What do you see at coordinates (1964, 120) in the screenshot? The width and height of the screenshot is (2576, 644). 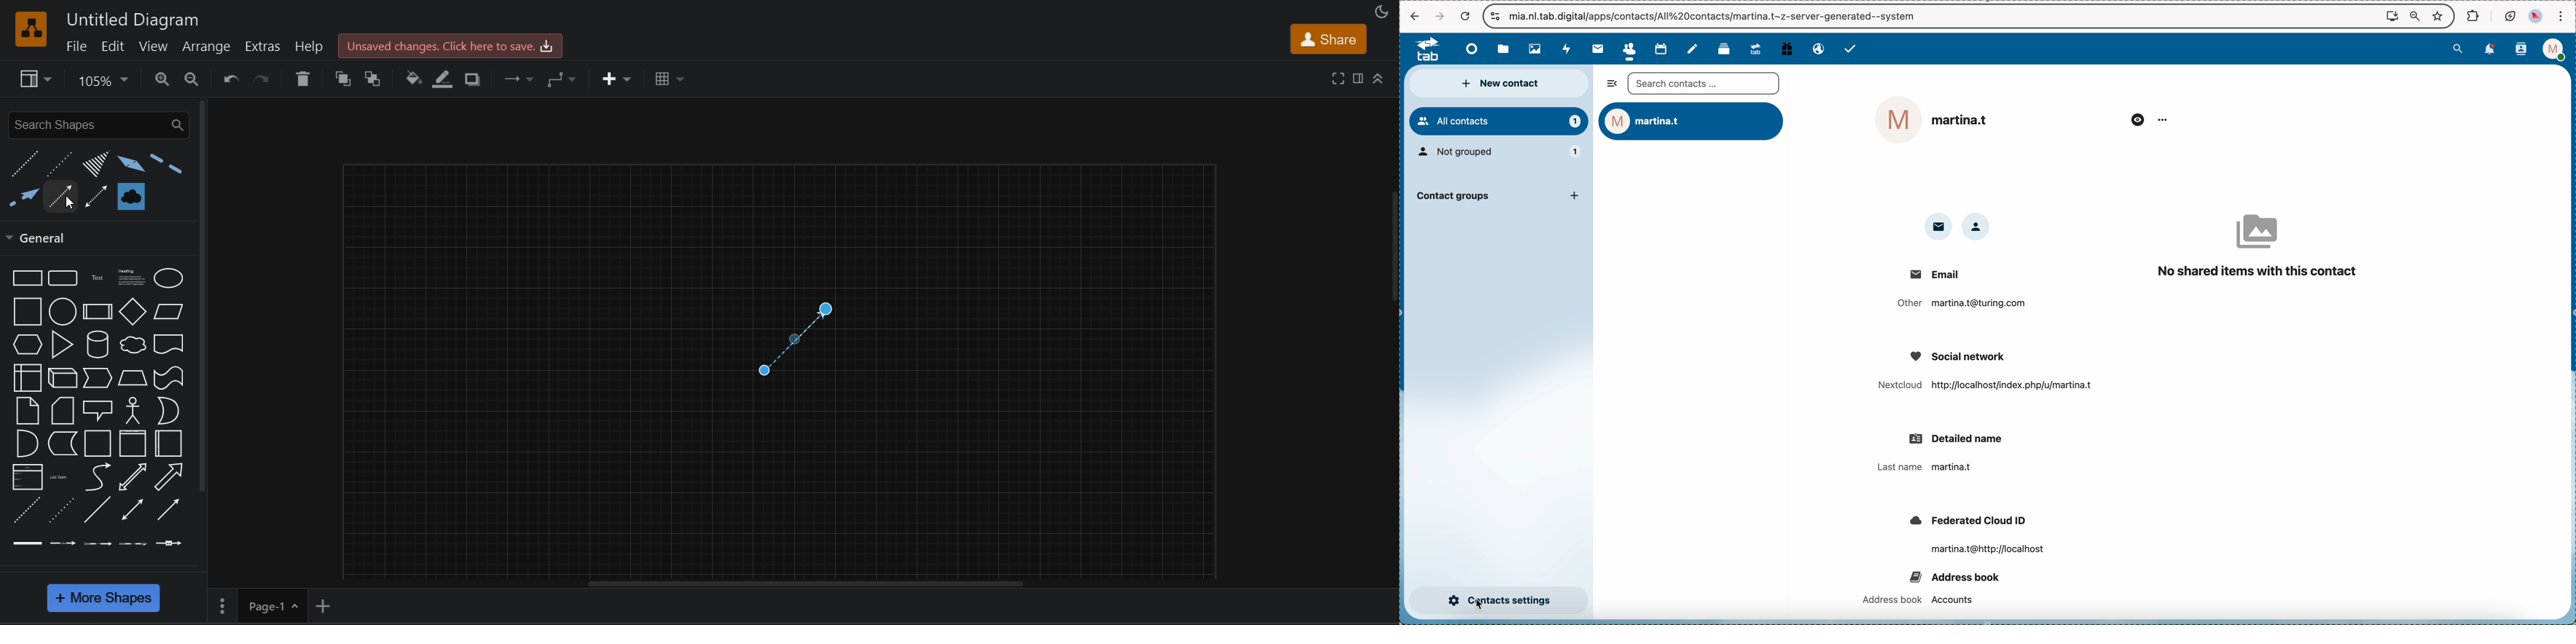 I see `user` at bounding box center [1964, 120].